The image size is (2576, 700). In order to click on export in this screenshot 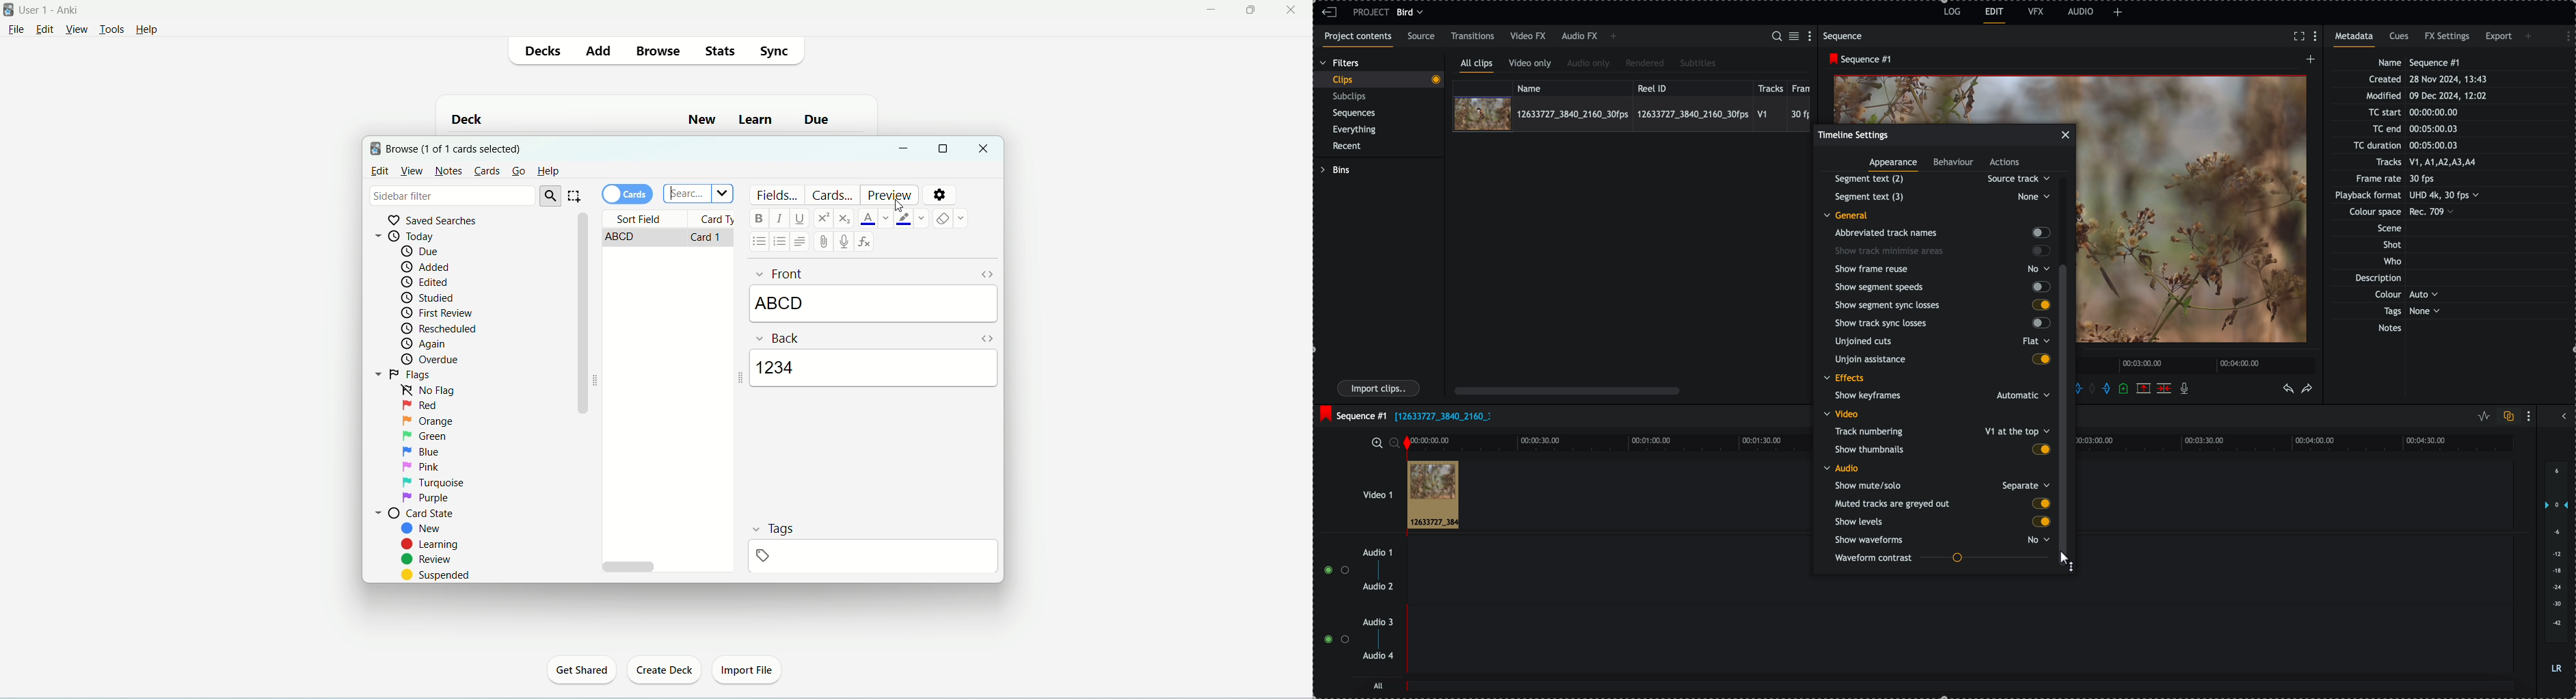, I will do `click(2499, 38)`.